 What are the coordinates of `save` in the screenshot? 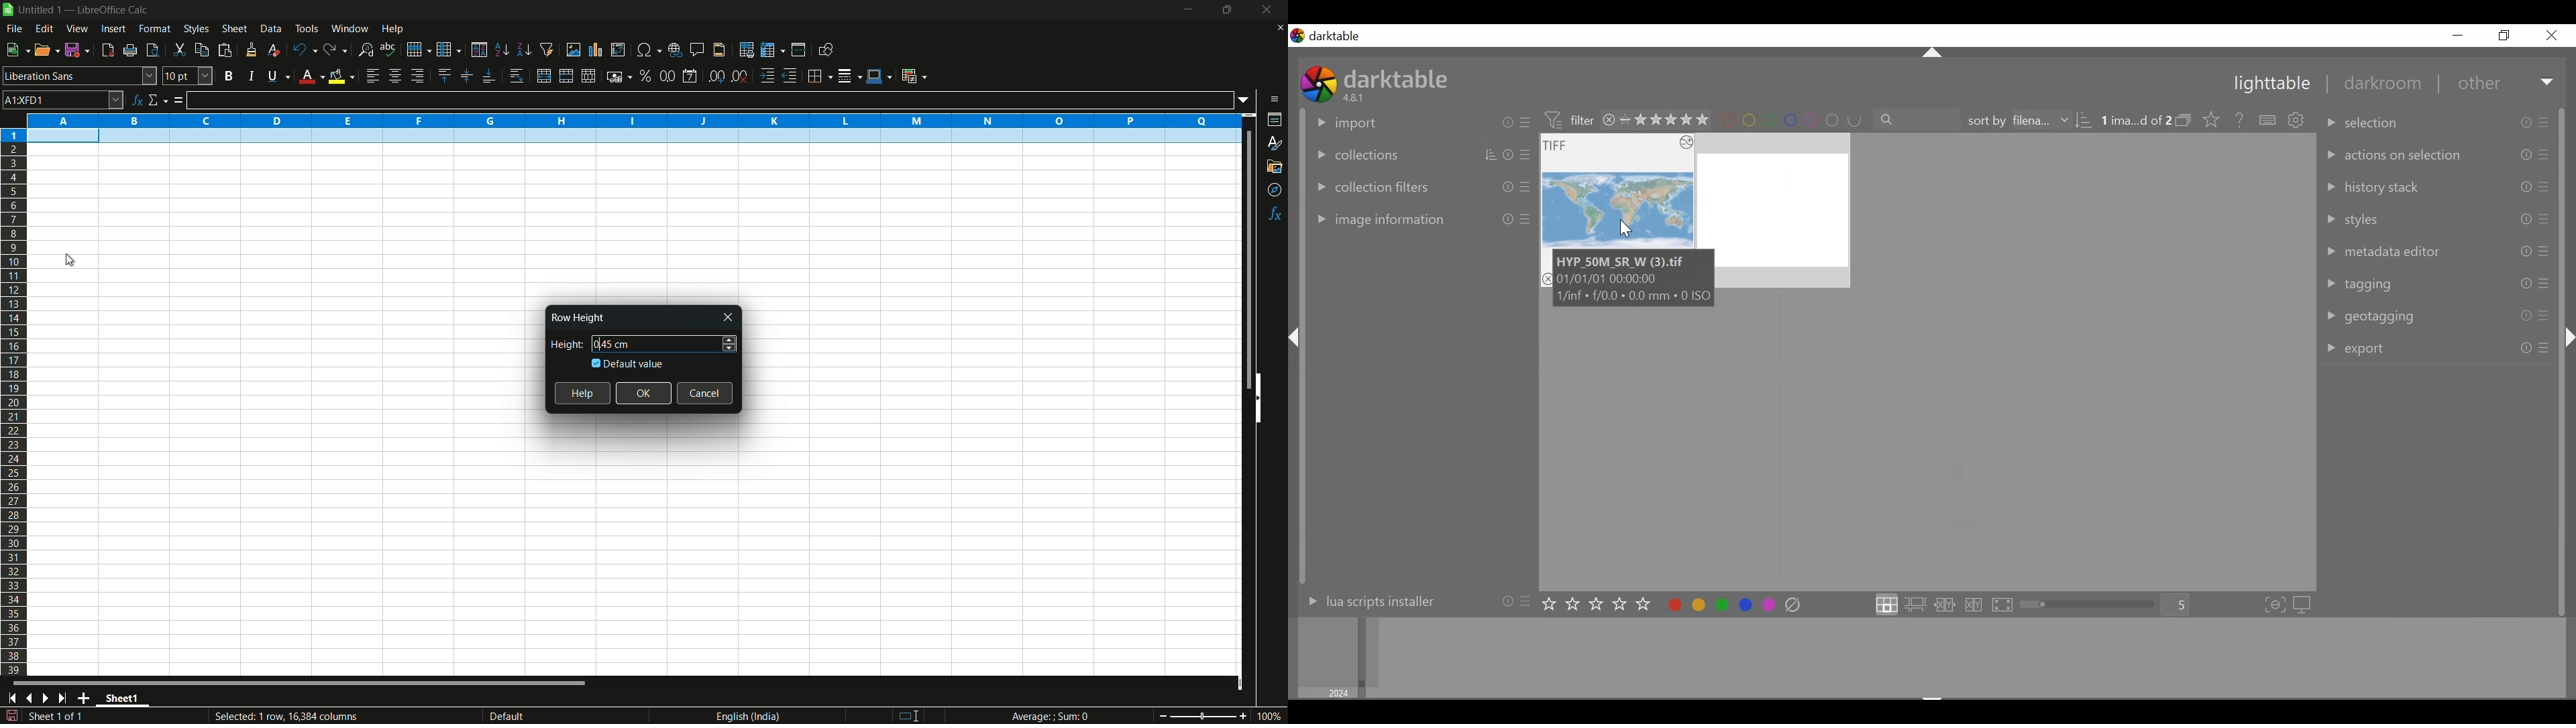 It's located at (11, 716).